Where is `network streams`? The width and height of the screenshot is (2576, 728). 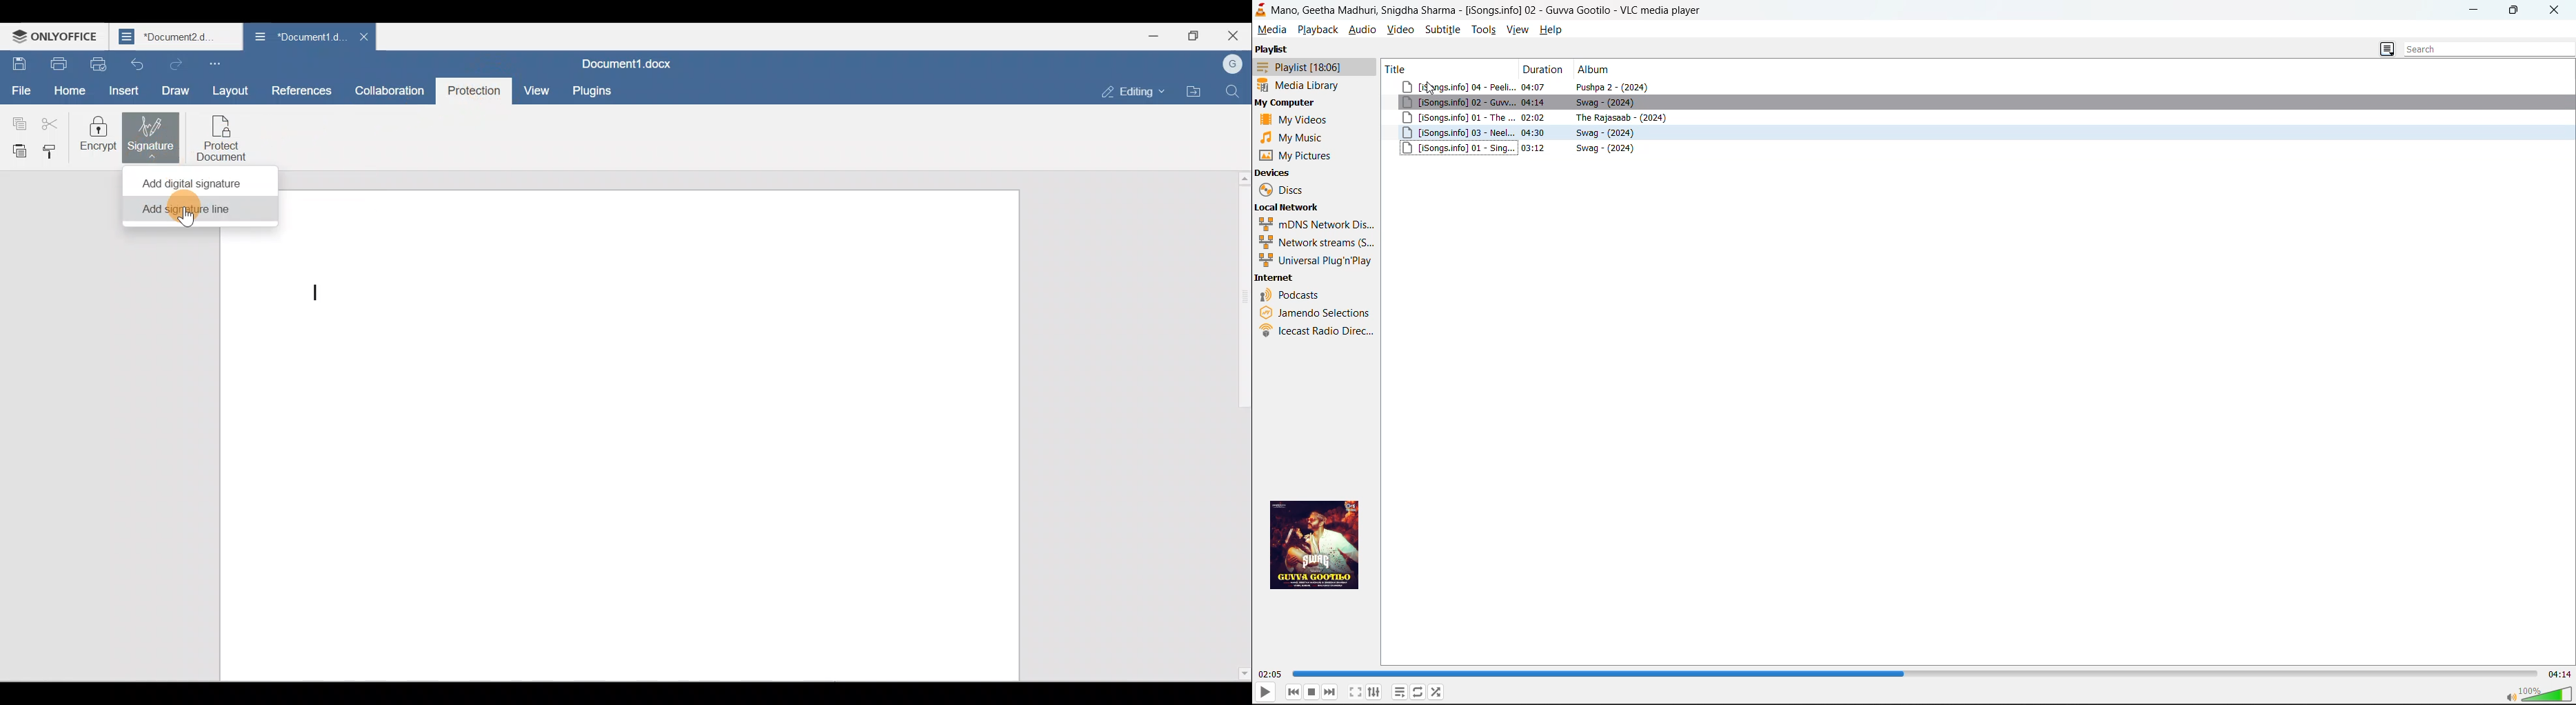
network streams is located at coordinates (1313, 241).